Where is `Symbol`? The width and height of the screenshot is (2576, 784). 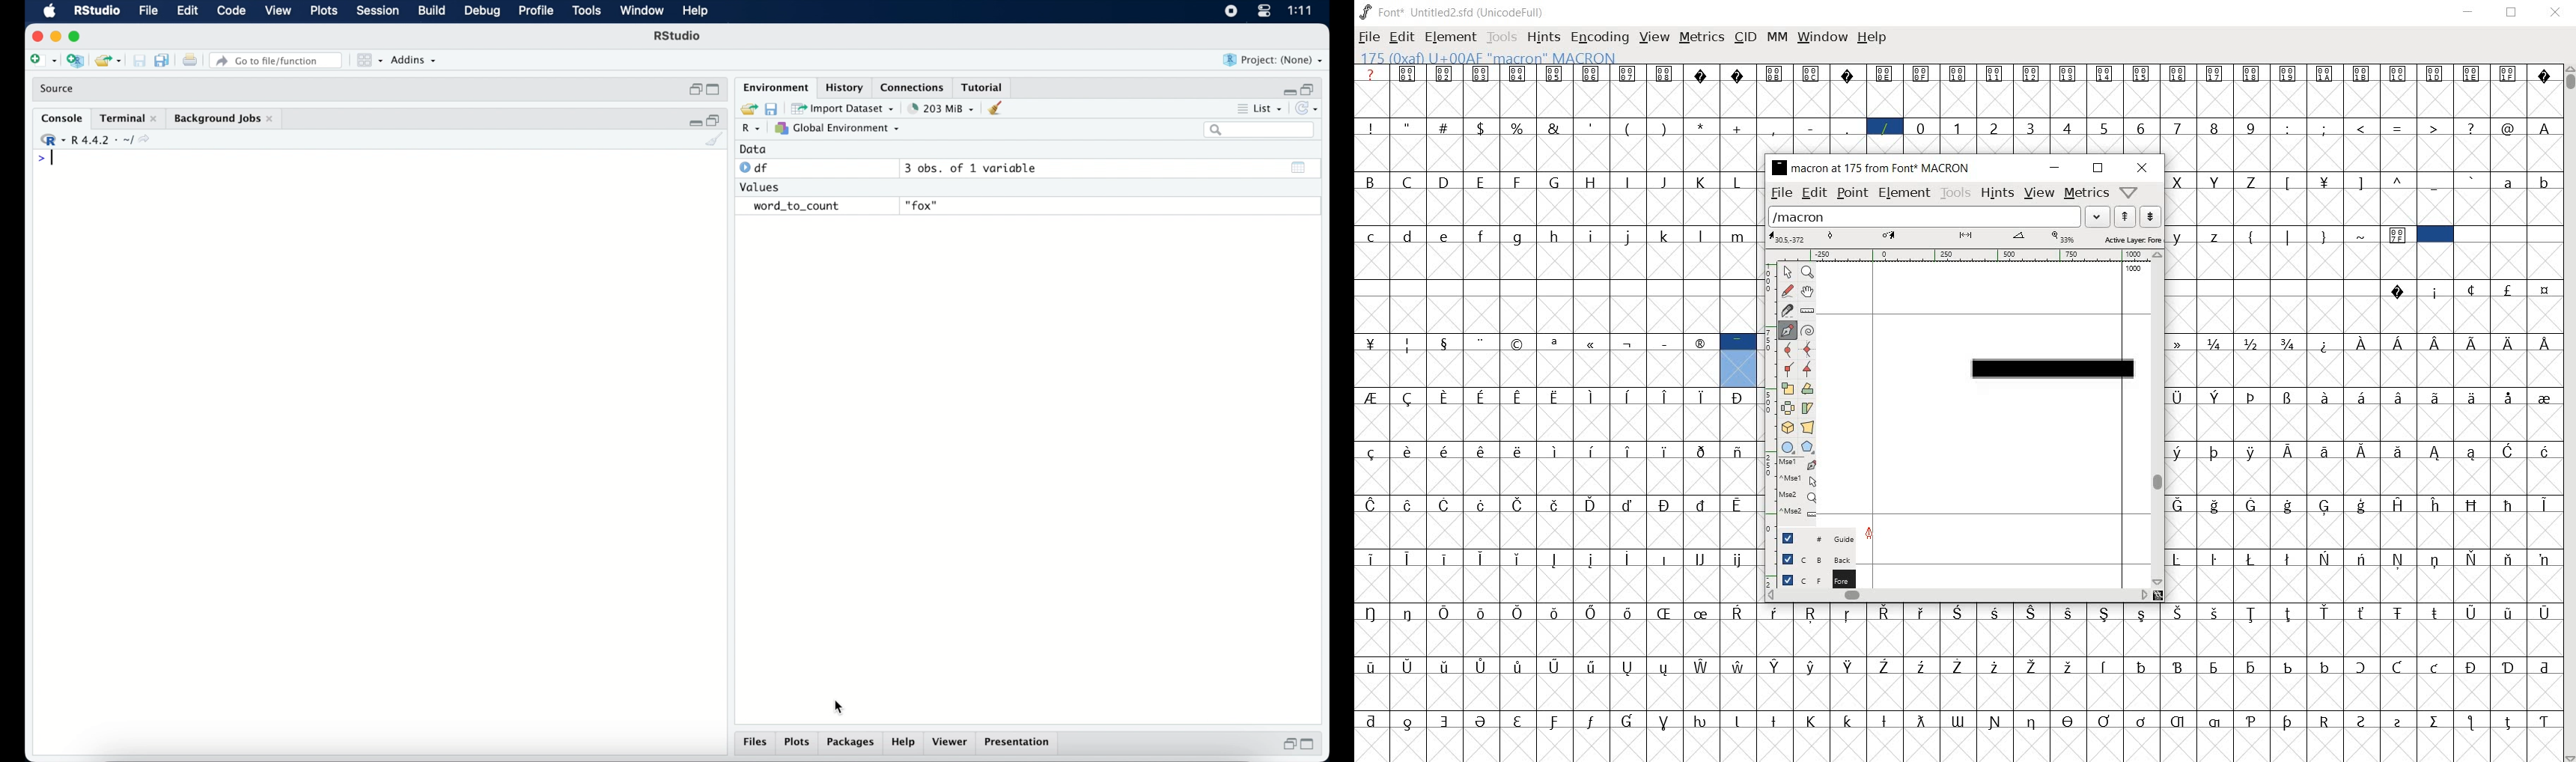
Symbol is located at coordinates (1740, 665).